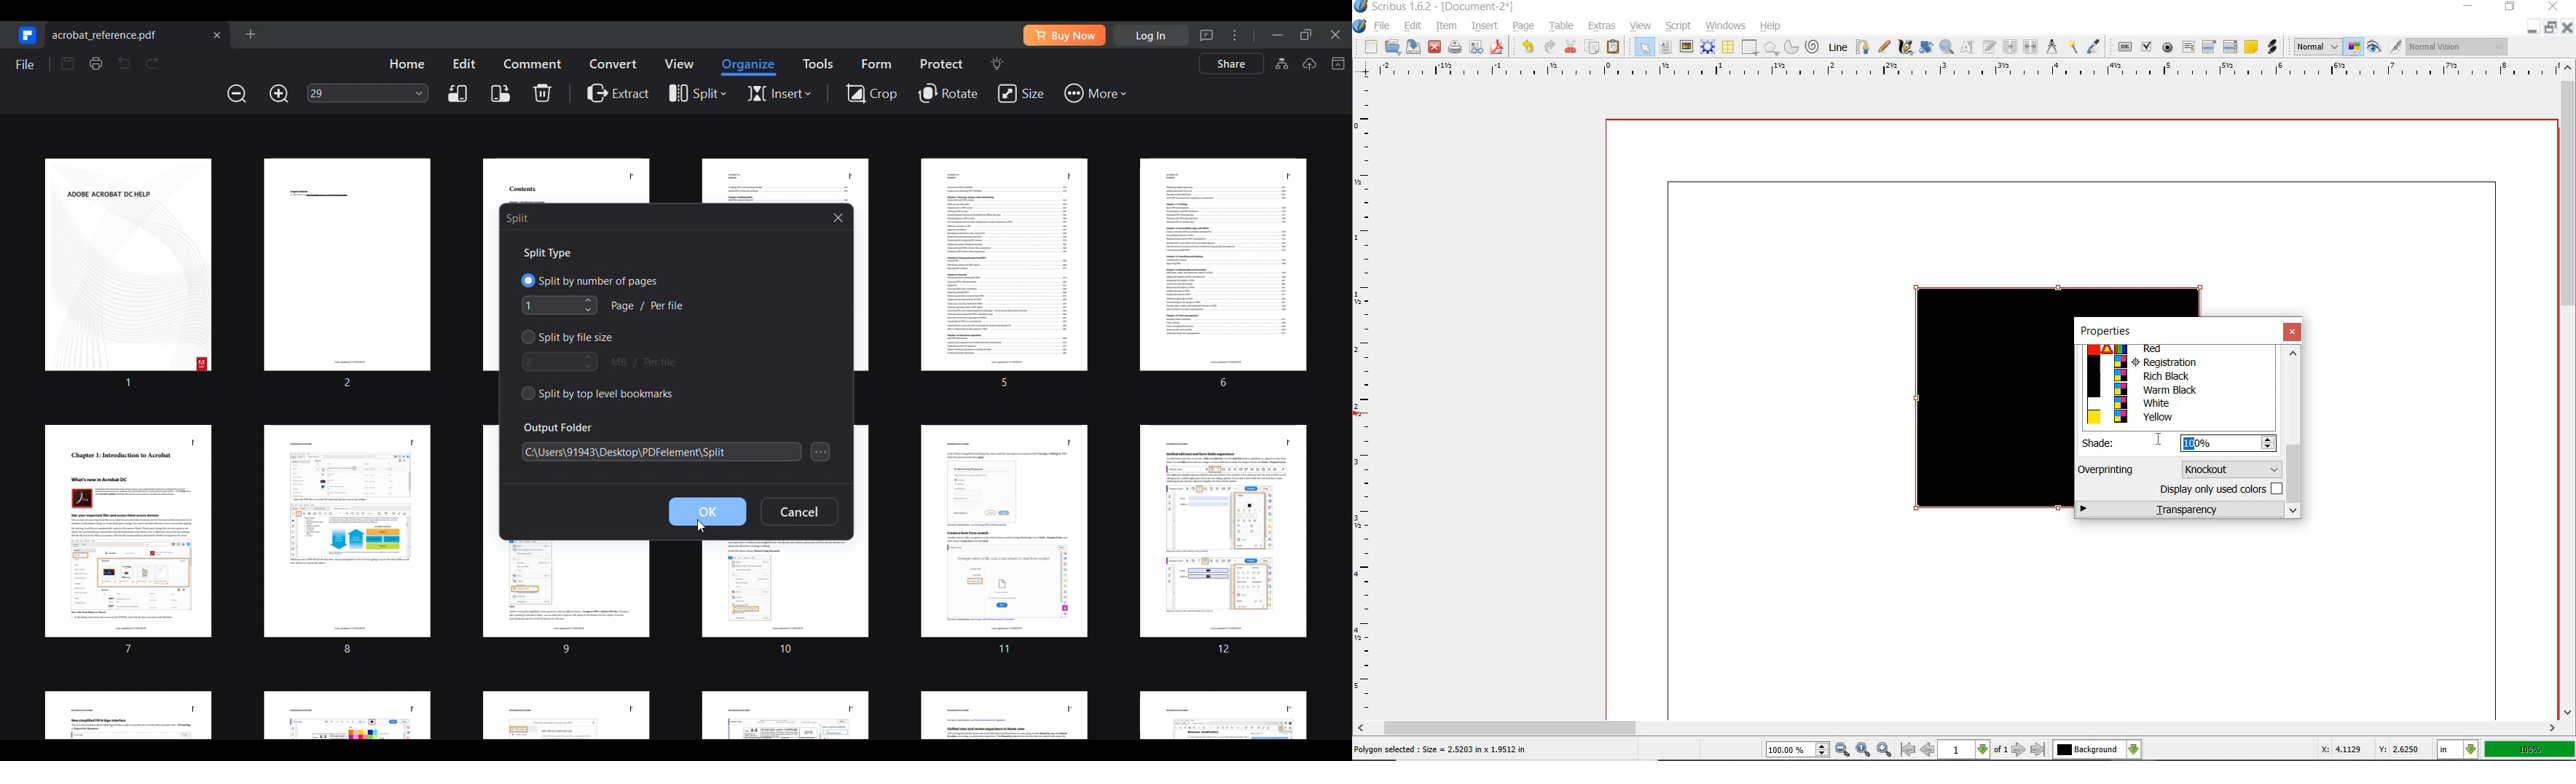 The image size is (2576, 784). What do you see at coordinates (2054, 48) in the screenshot?
I see `measurement` at bounding box center [2054, 48].